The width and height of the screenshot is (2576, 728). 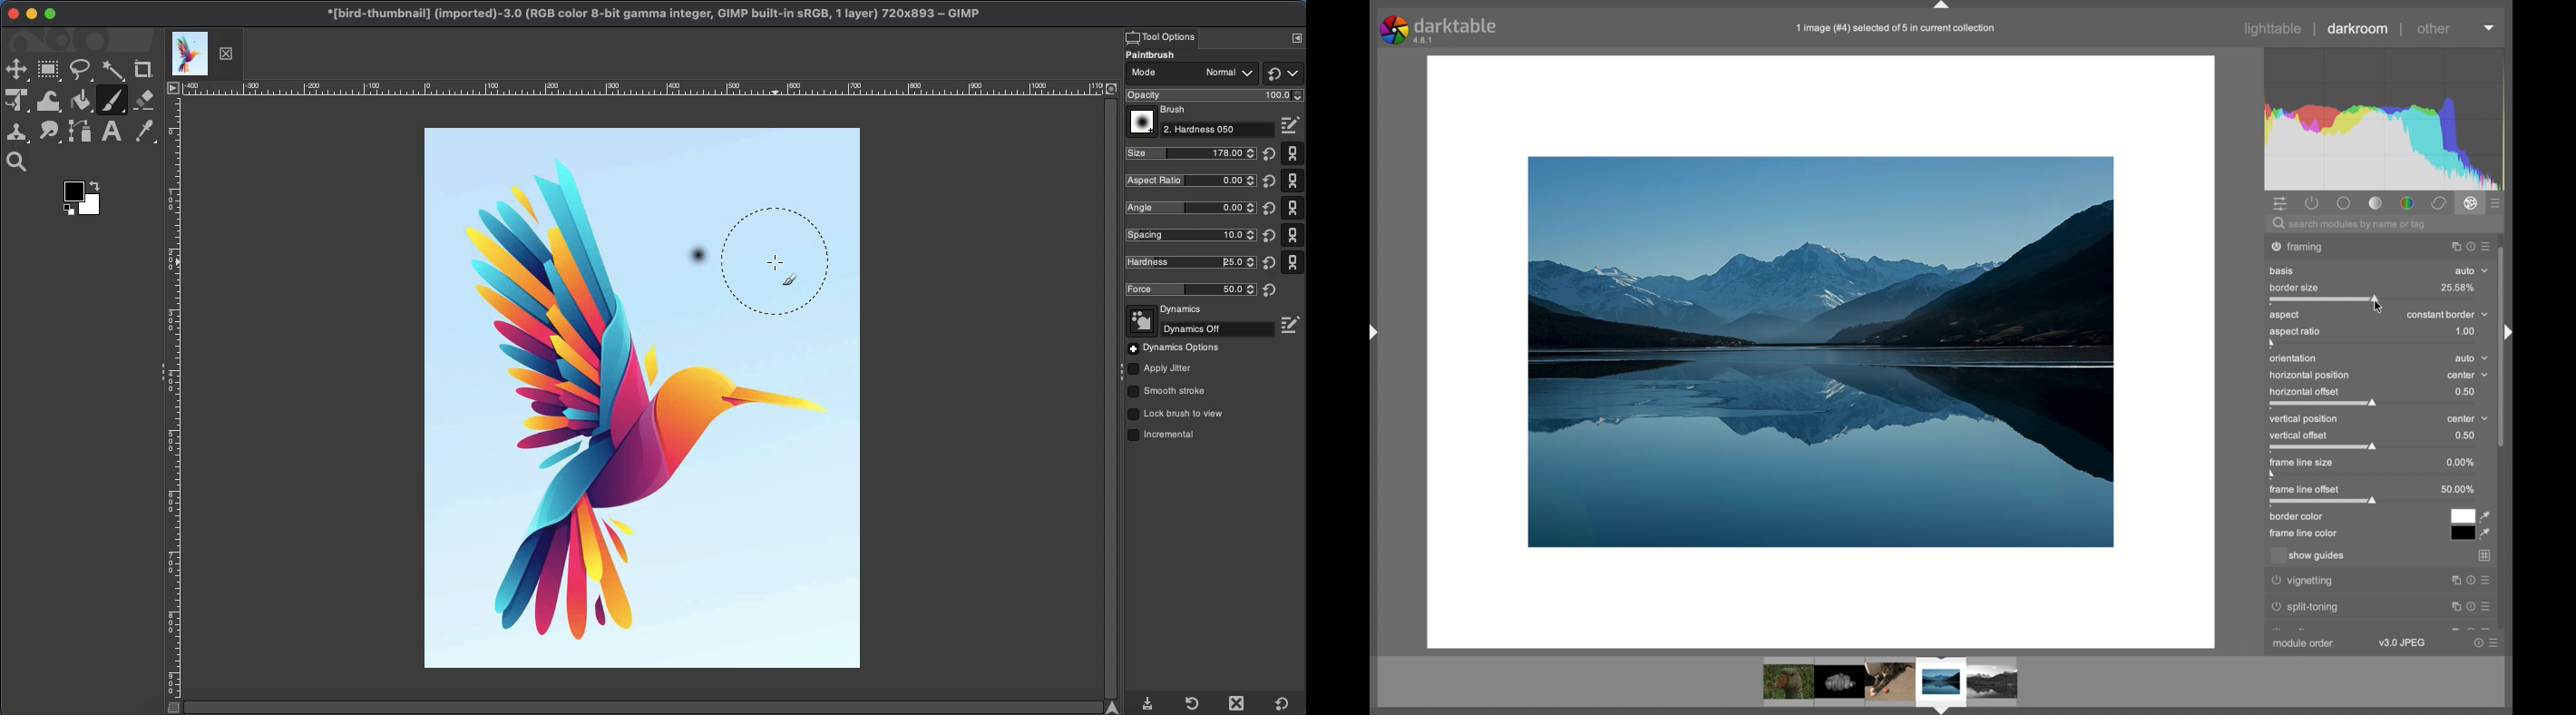 What do you see at coordinates (2286, 315) in the screenshot?
I see `aspect` at bounding box center [2286, 315].